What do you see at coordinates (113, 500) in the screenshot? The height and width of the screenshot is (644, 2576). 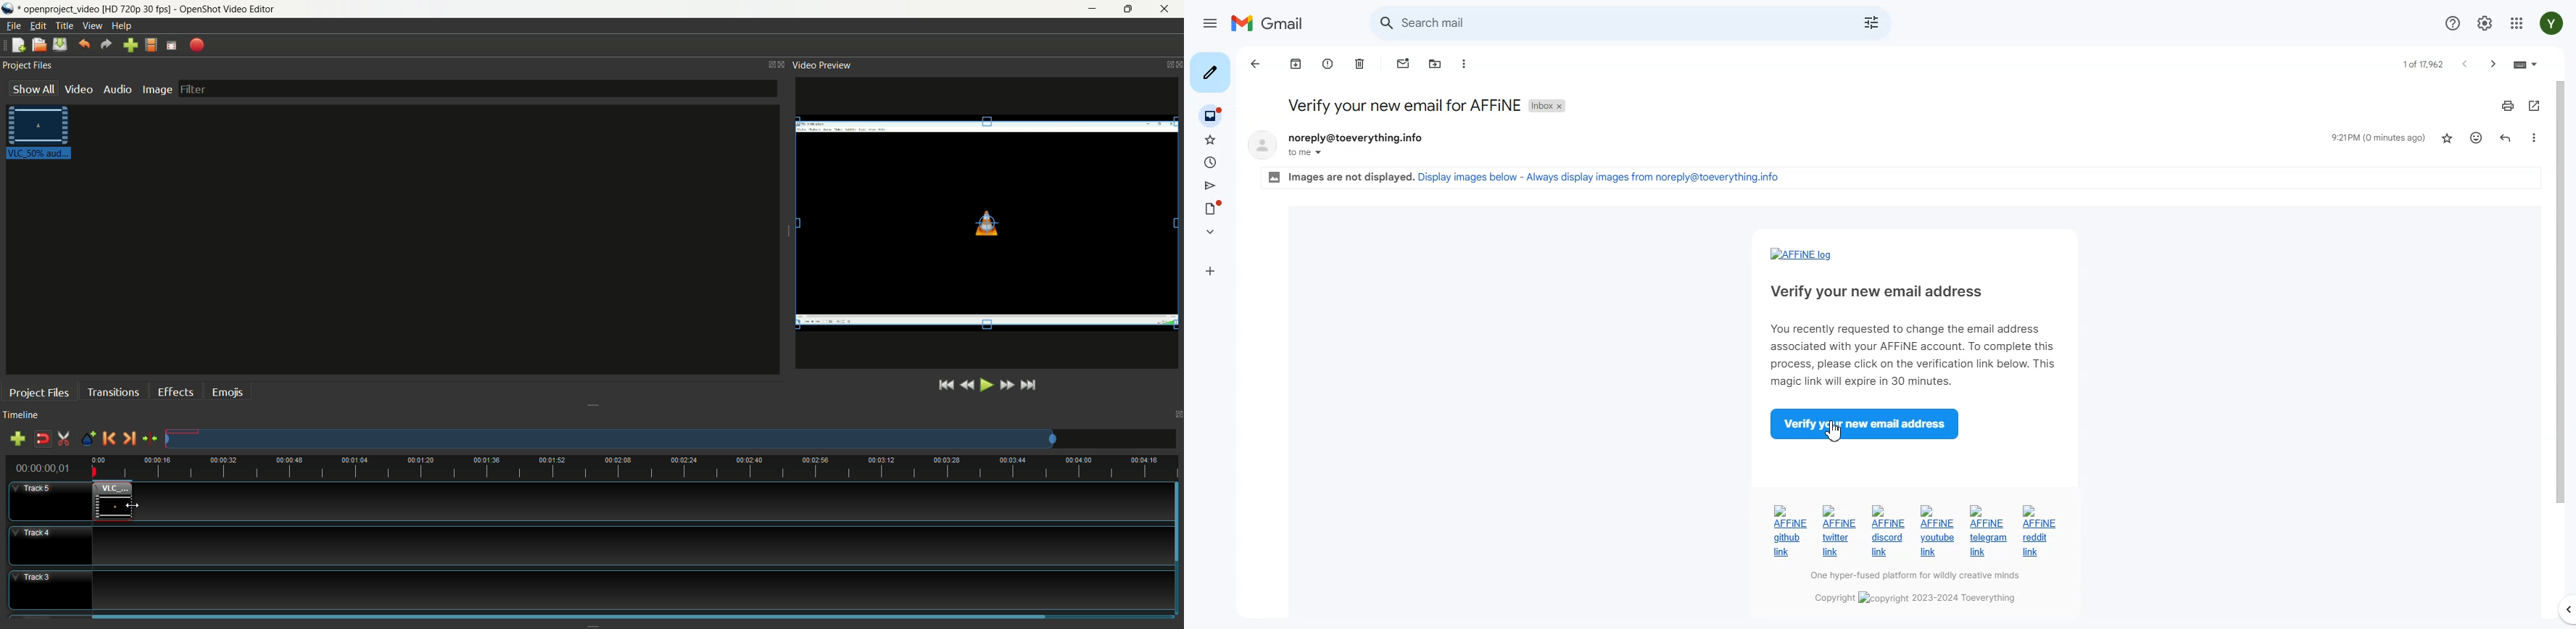 I see `video clip` at bounding box center [113, 500].